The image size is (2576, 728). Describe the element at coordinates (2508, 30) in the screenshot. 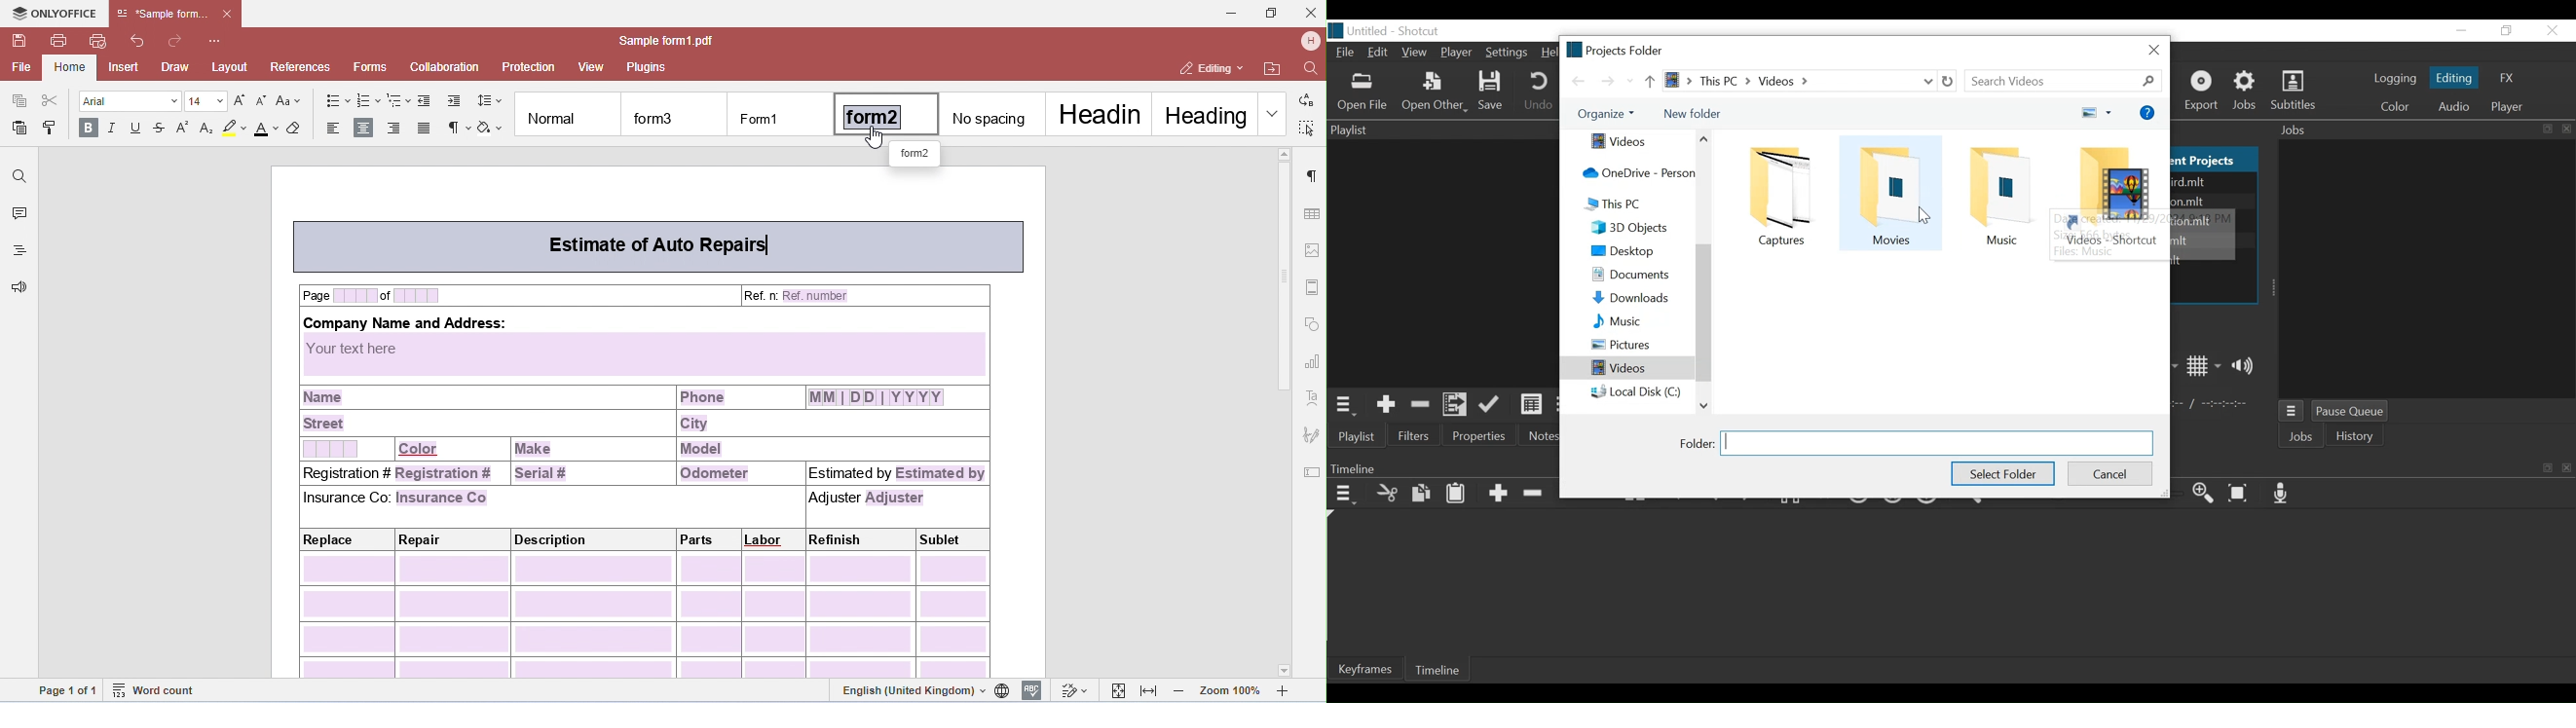

I see `Restore` at that location.